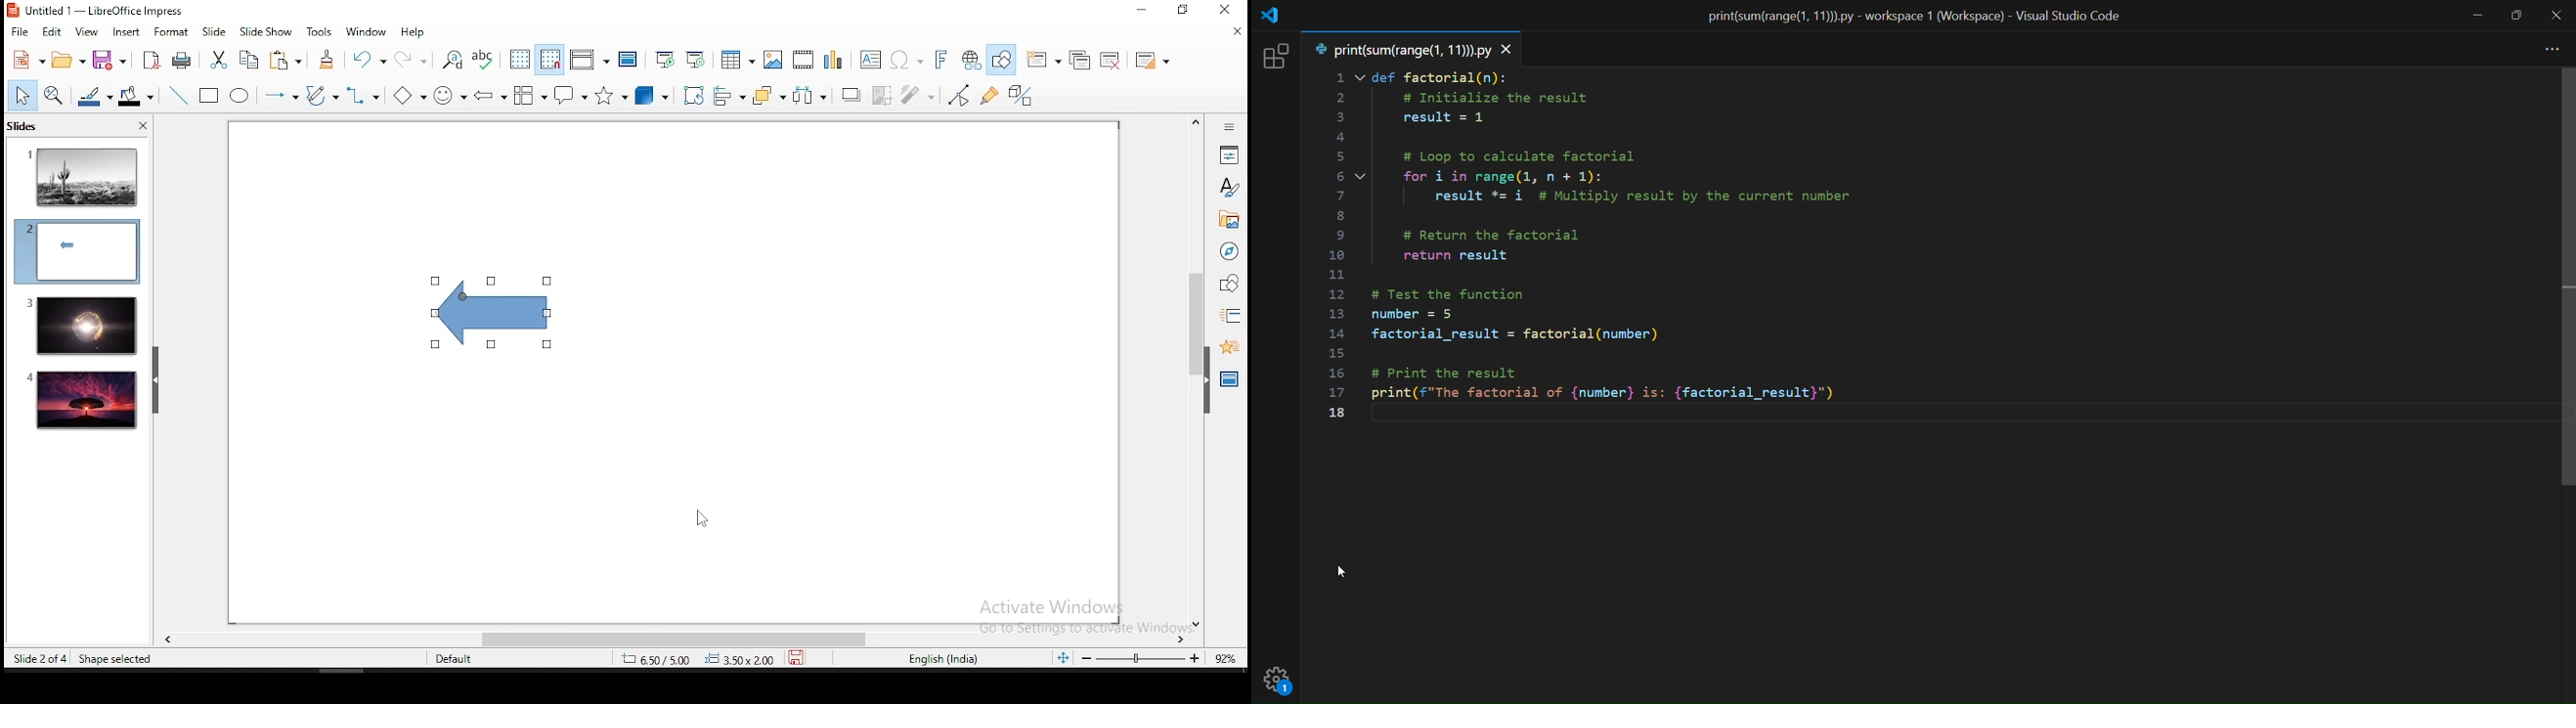 This screenshot has width=2576, height=728. Describe the element at coordinates (361, 96) in the screenshot. I see `connectors` at that location.